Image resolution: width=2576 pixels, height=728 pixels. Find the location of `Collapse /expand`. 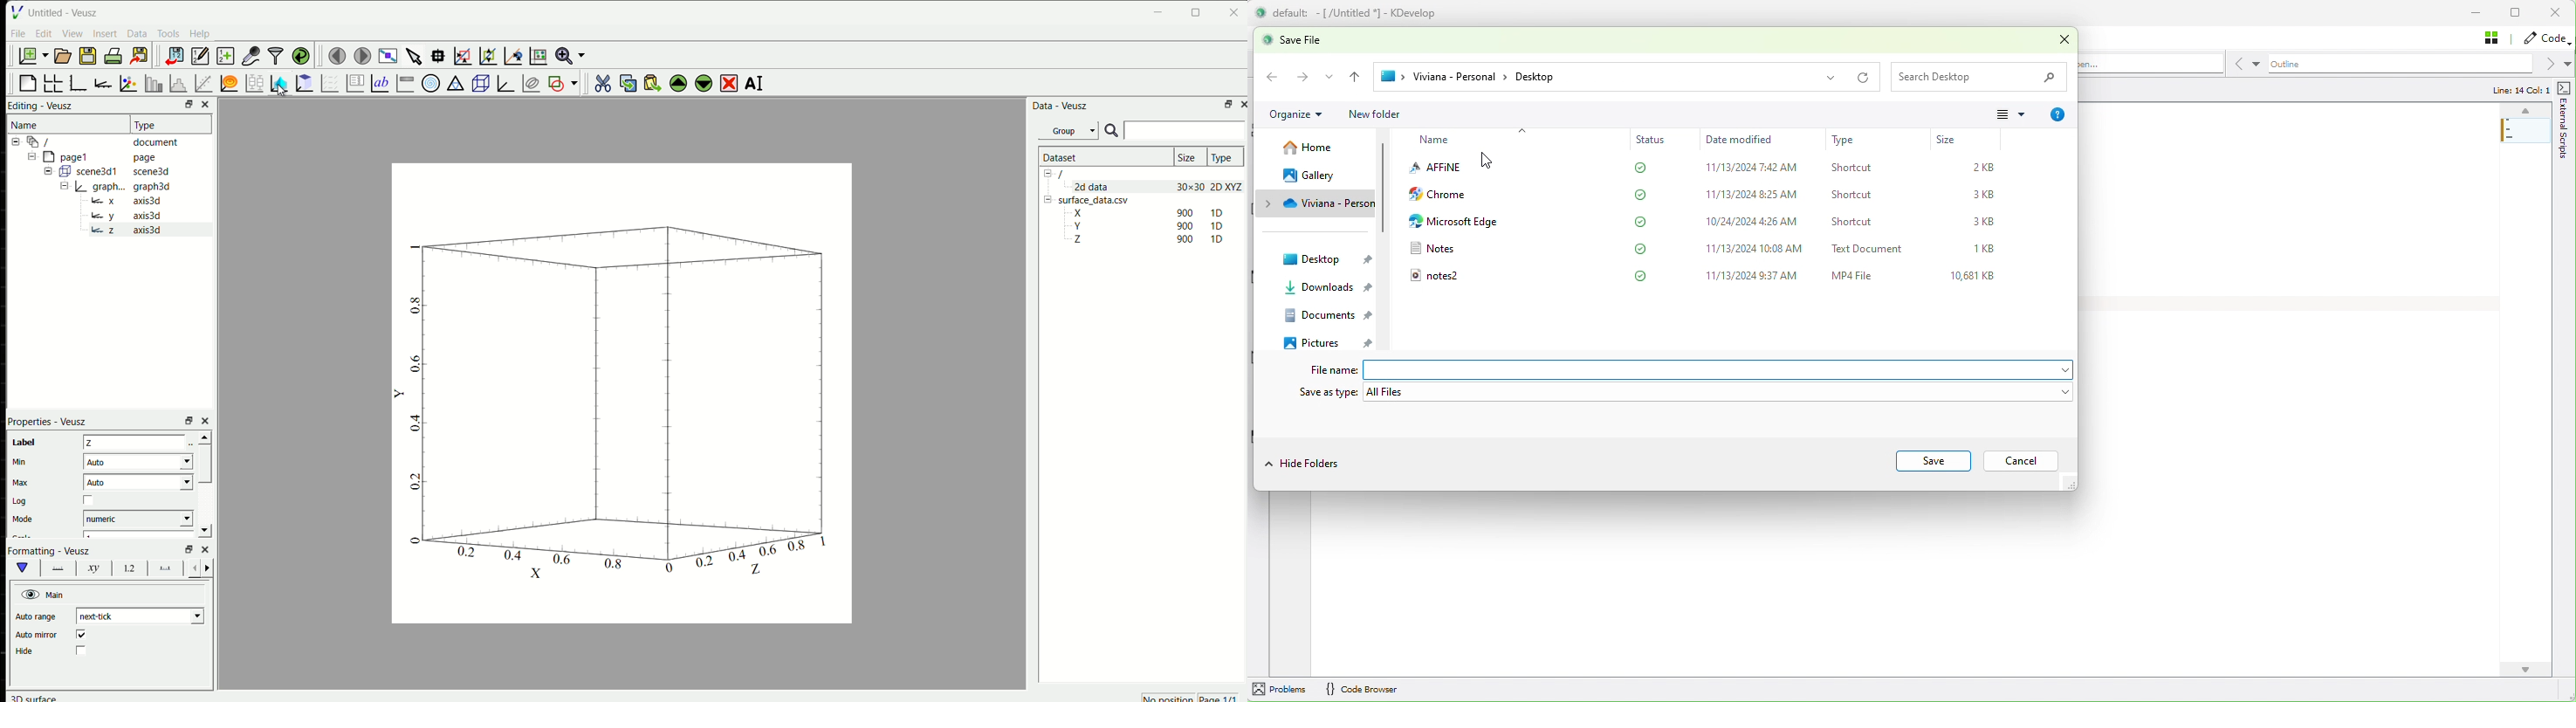

Collapse /expand is located at coordinates (17, 142).